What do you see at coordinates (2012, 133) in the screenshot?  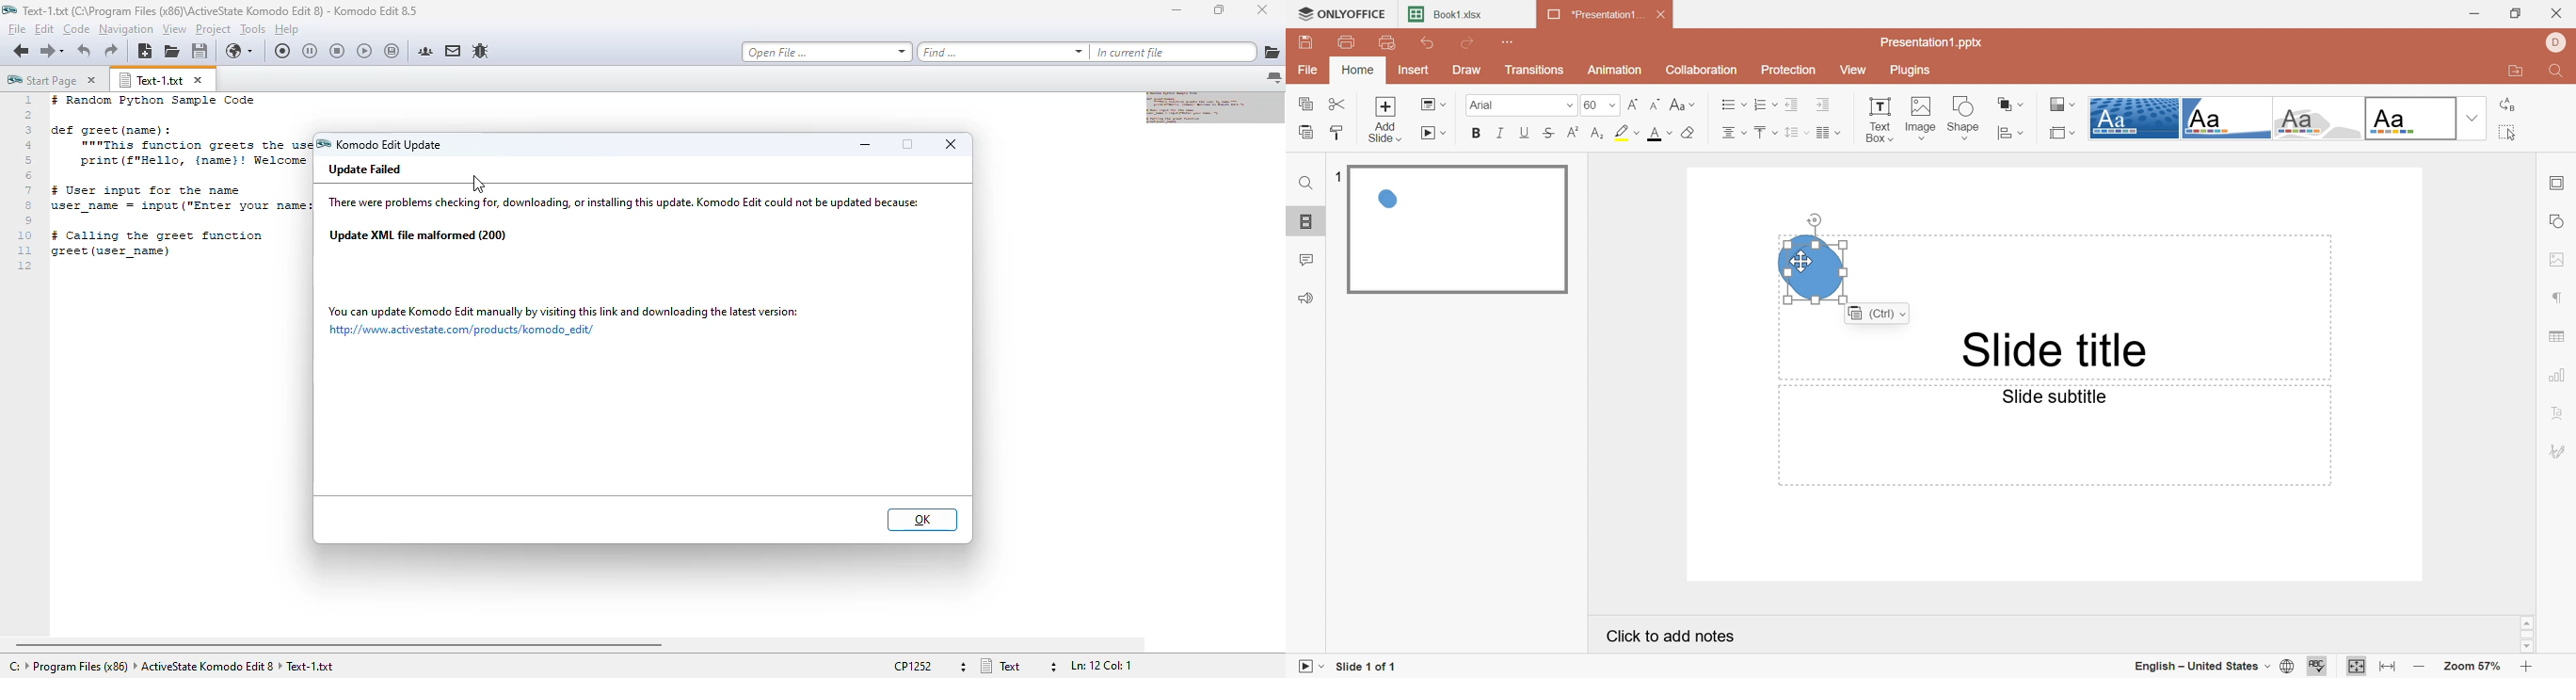 I see `Align shape` at bounding box center [2012, 133].